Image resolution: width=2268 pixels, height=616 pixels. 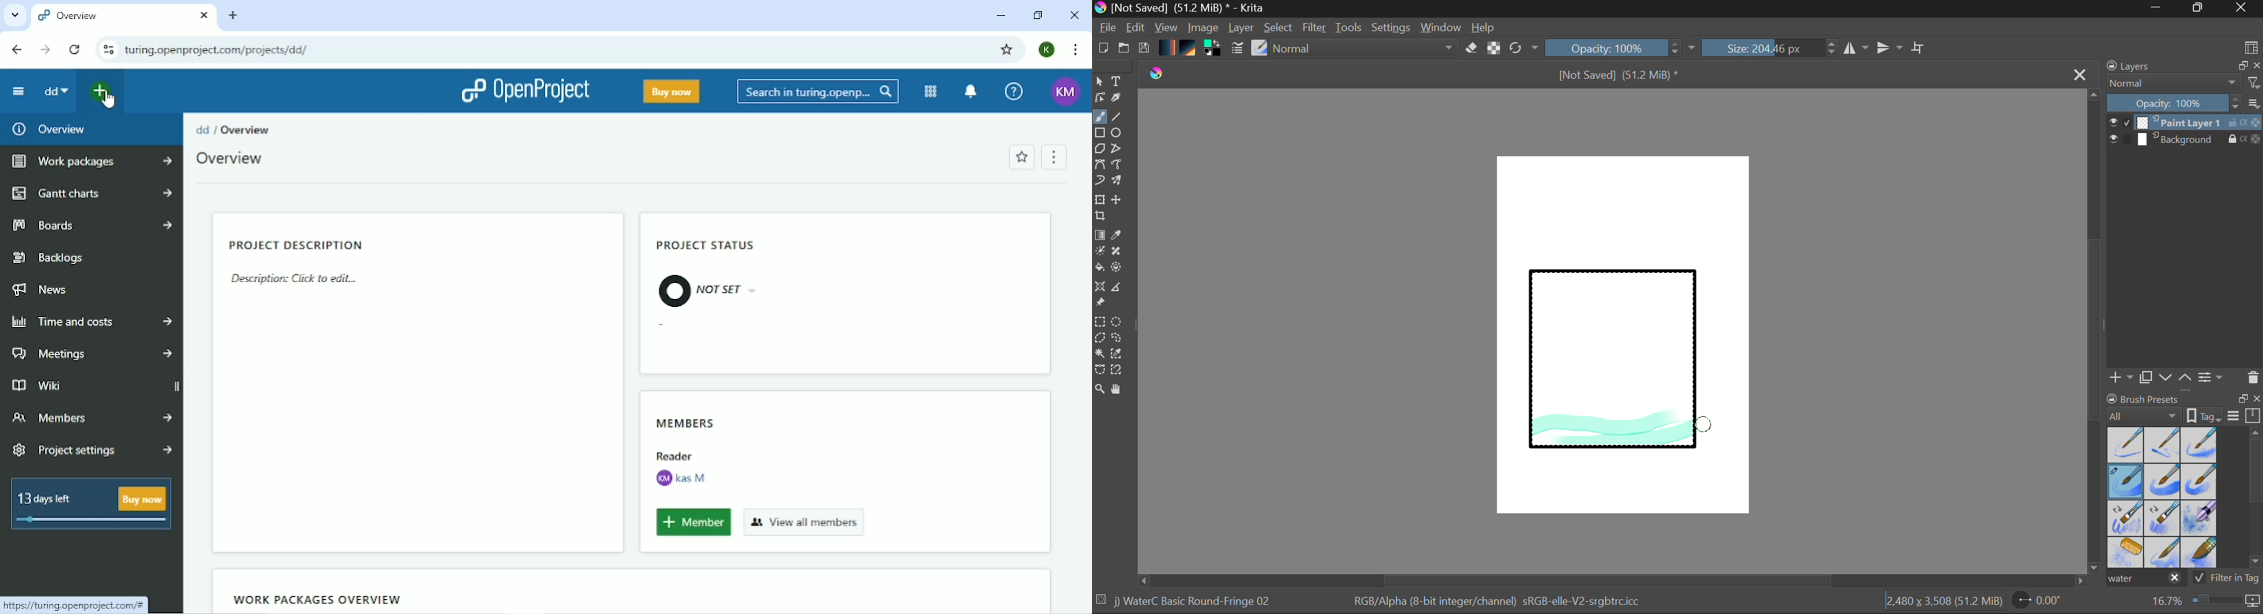 What do you see at coordinates (1118, 182) in the screenshot?
I see `Multibrush Tool` at bounding box center [1118, 182].